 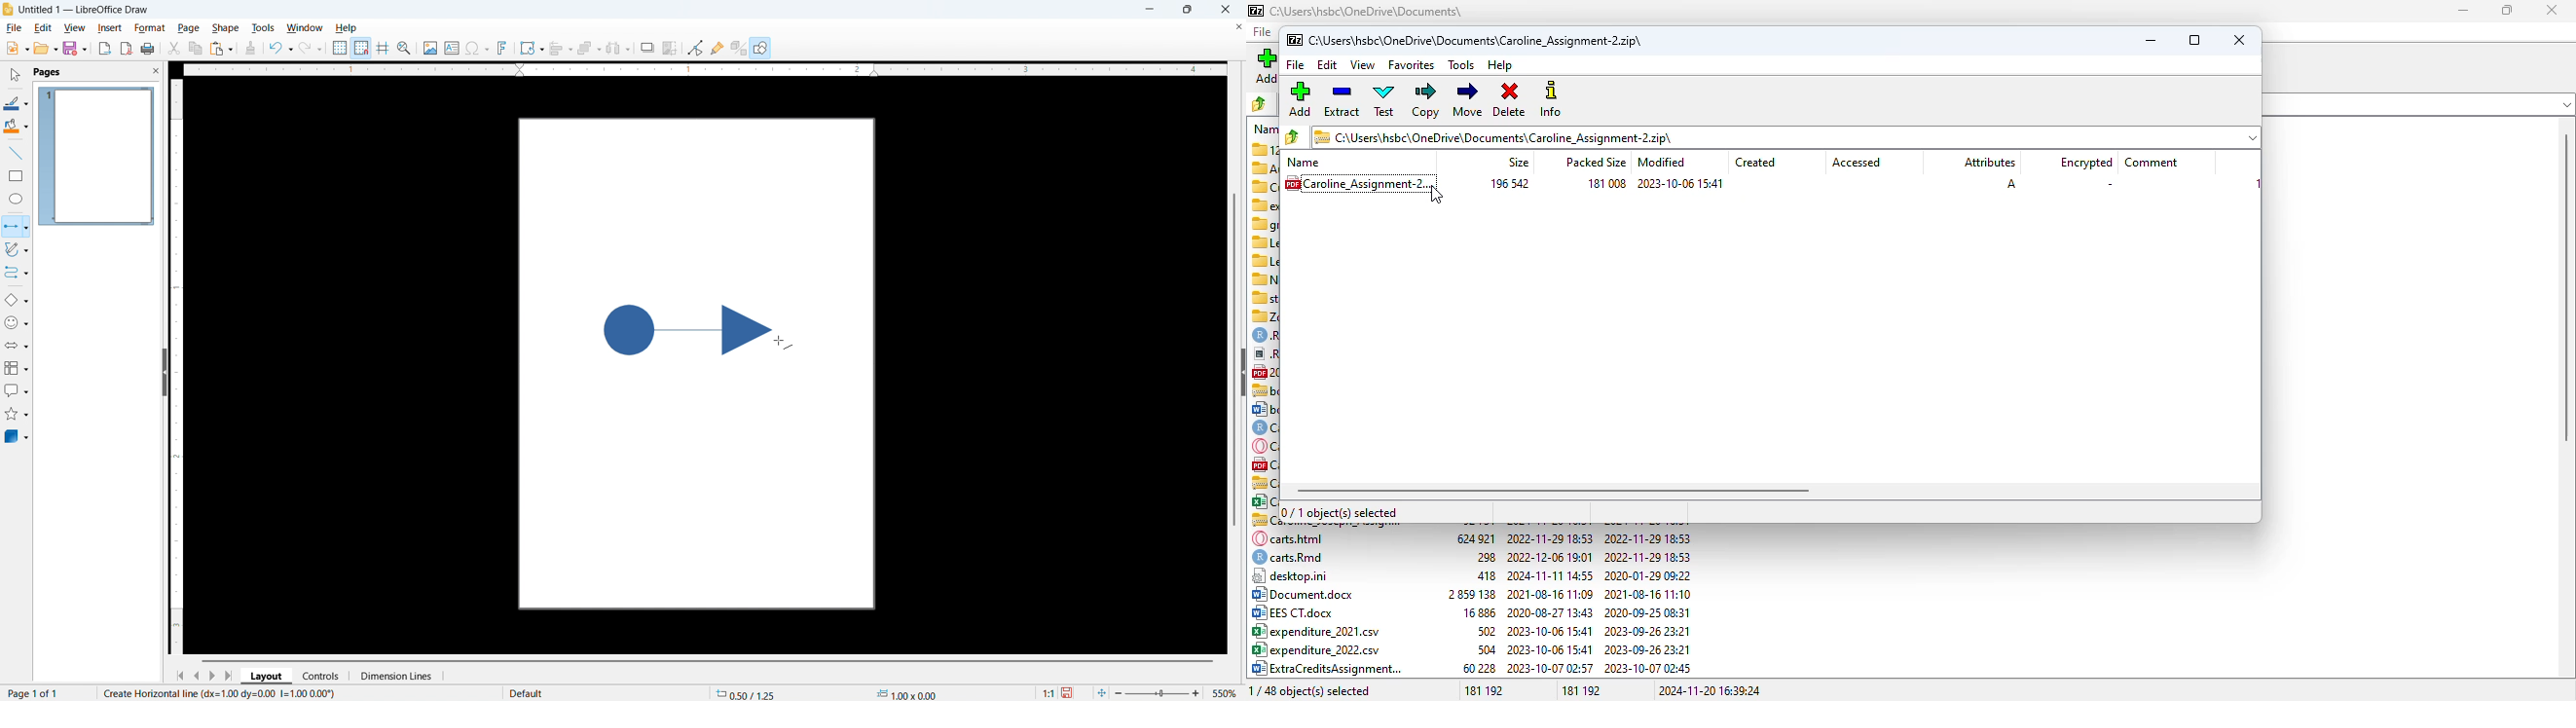 I want to click on open , so click(x=45, y=48).